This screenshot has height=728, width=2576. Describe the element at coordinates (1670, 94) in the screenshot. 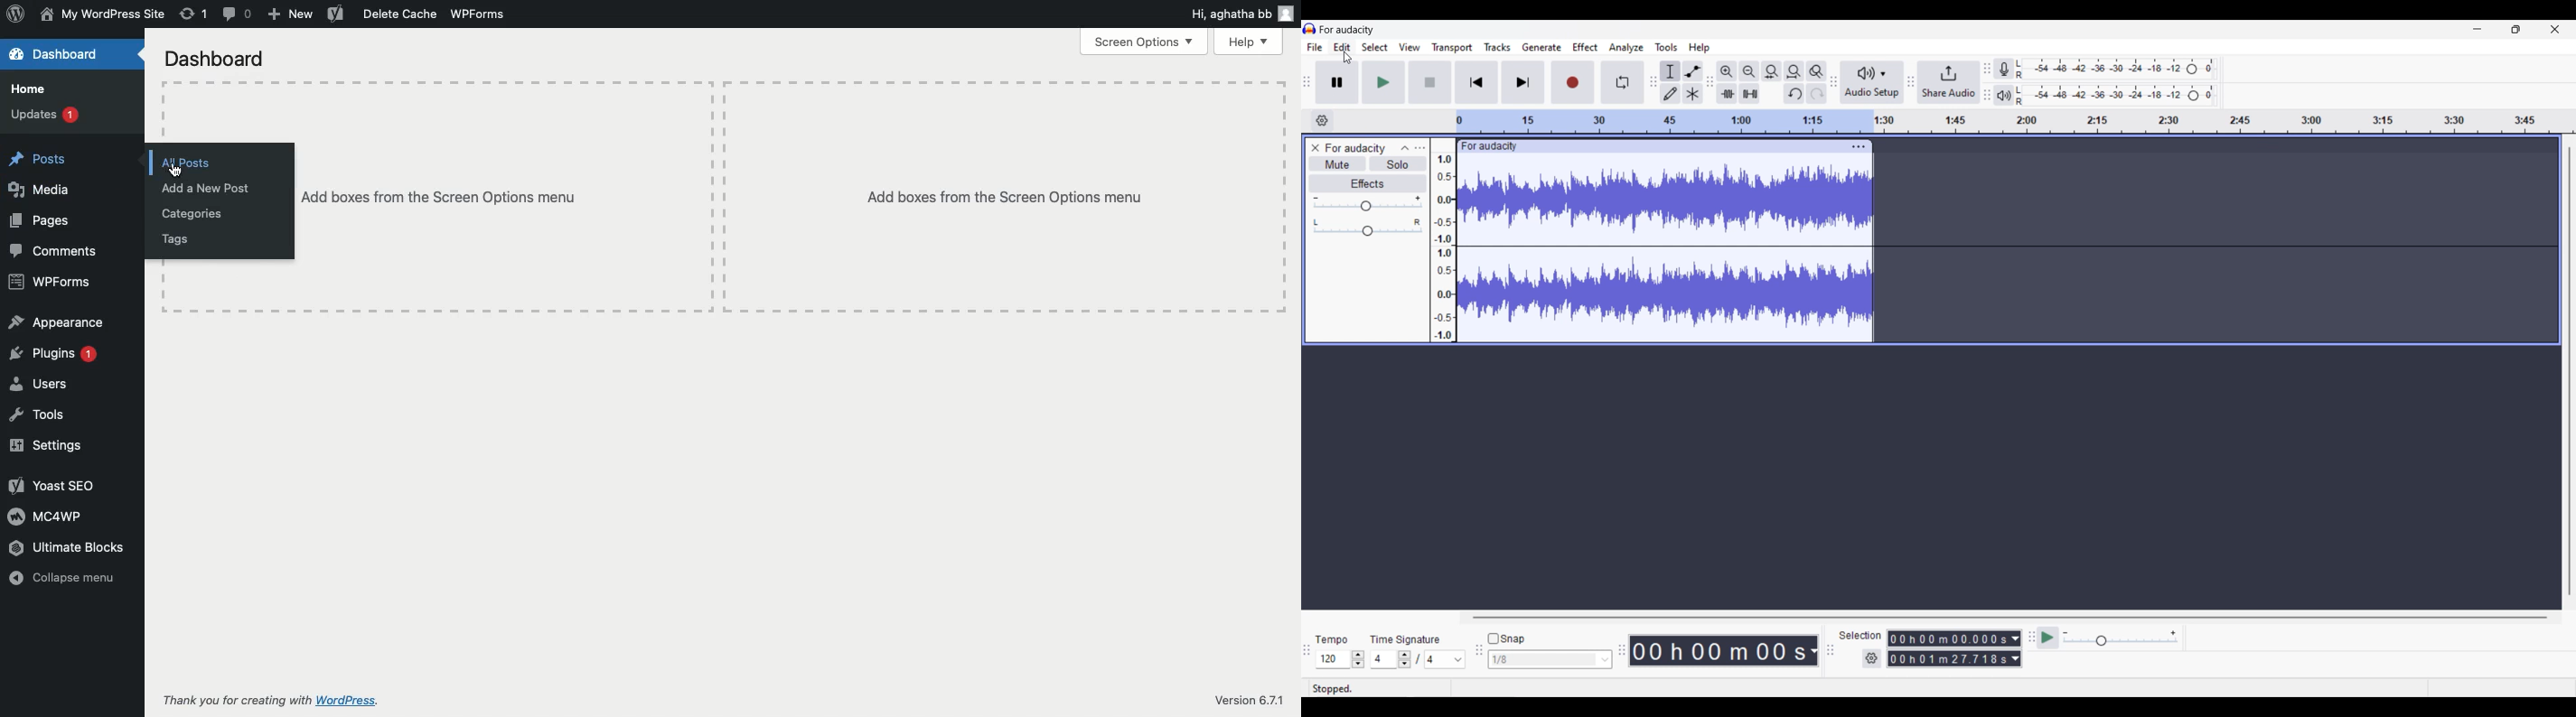

I see `Draw tool` at that location.